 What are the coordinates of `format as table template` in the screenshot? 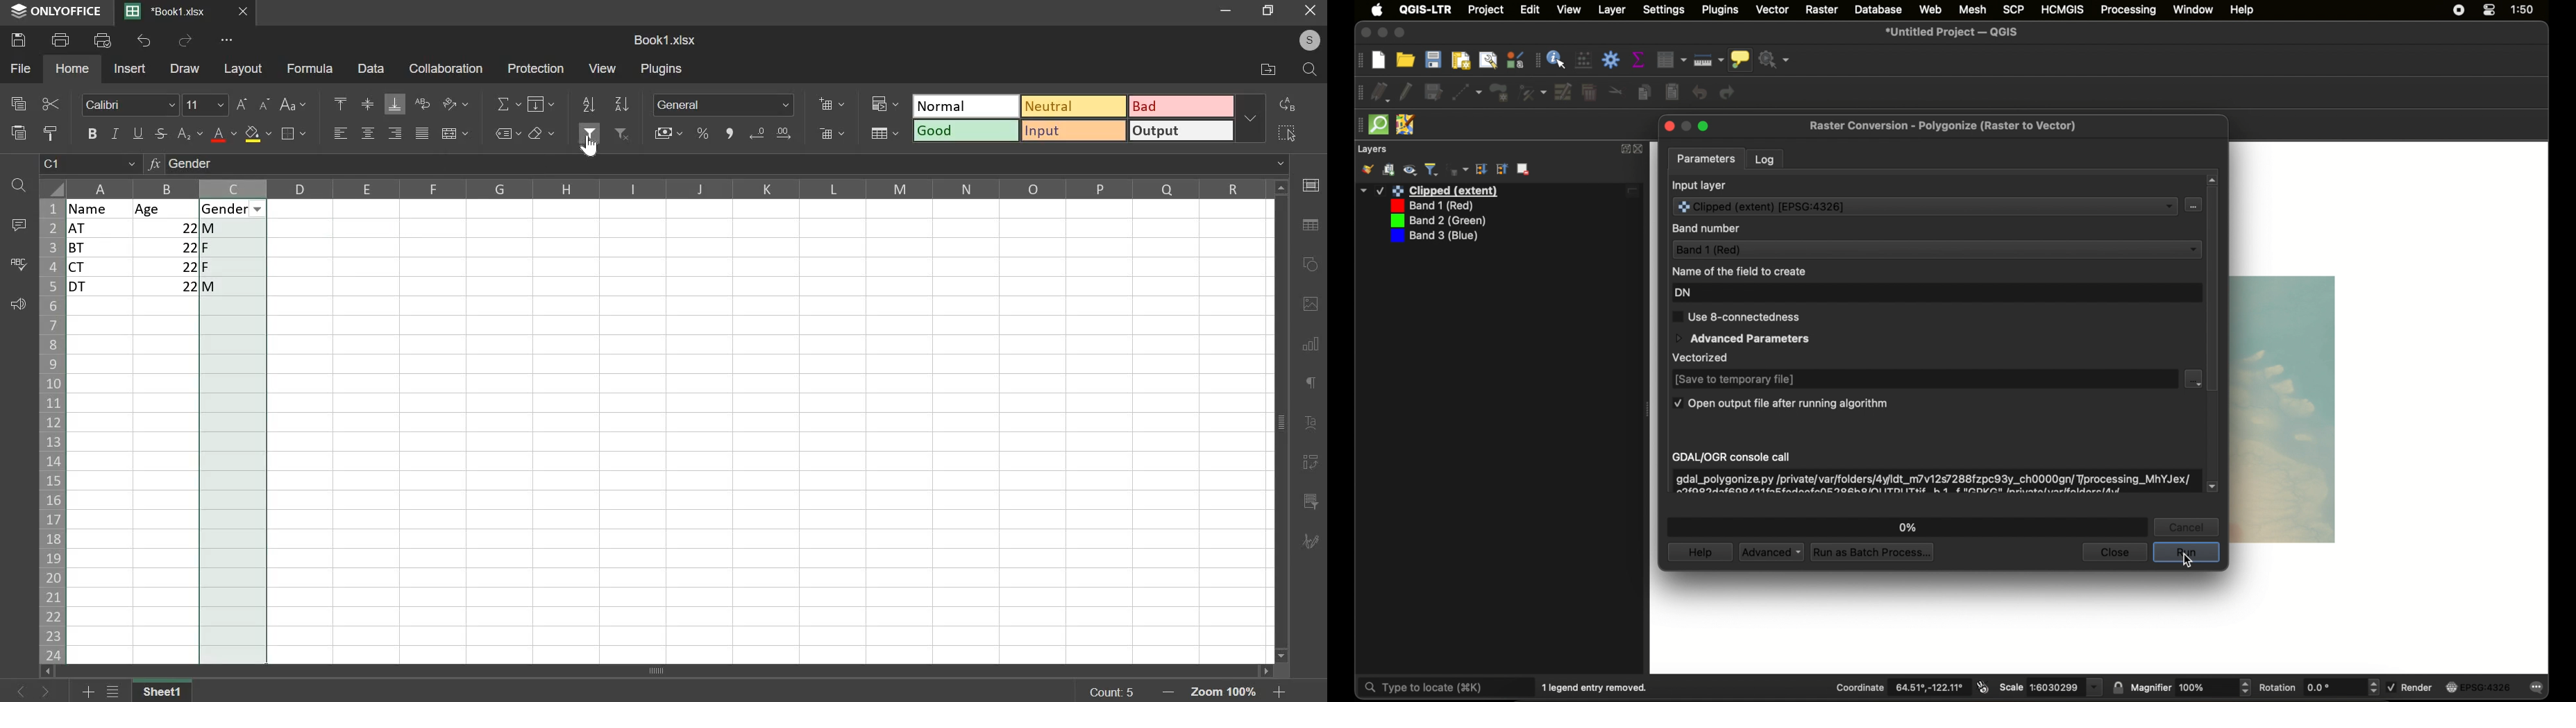 It's located at (884, 133).